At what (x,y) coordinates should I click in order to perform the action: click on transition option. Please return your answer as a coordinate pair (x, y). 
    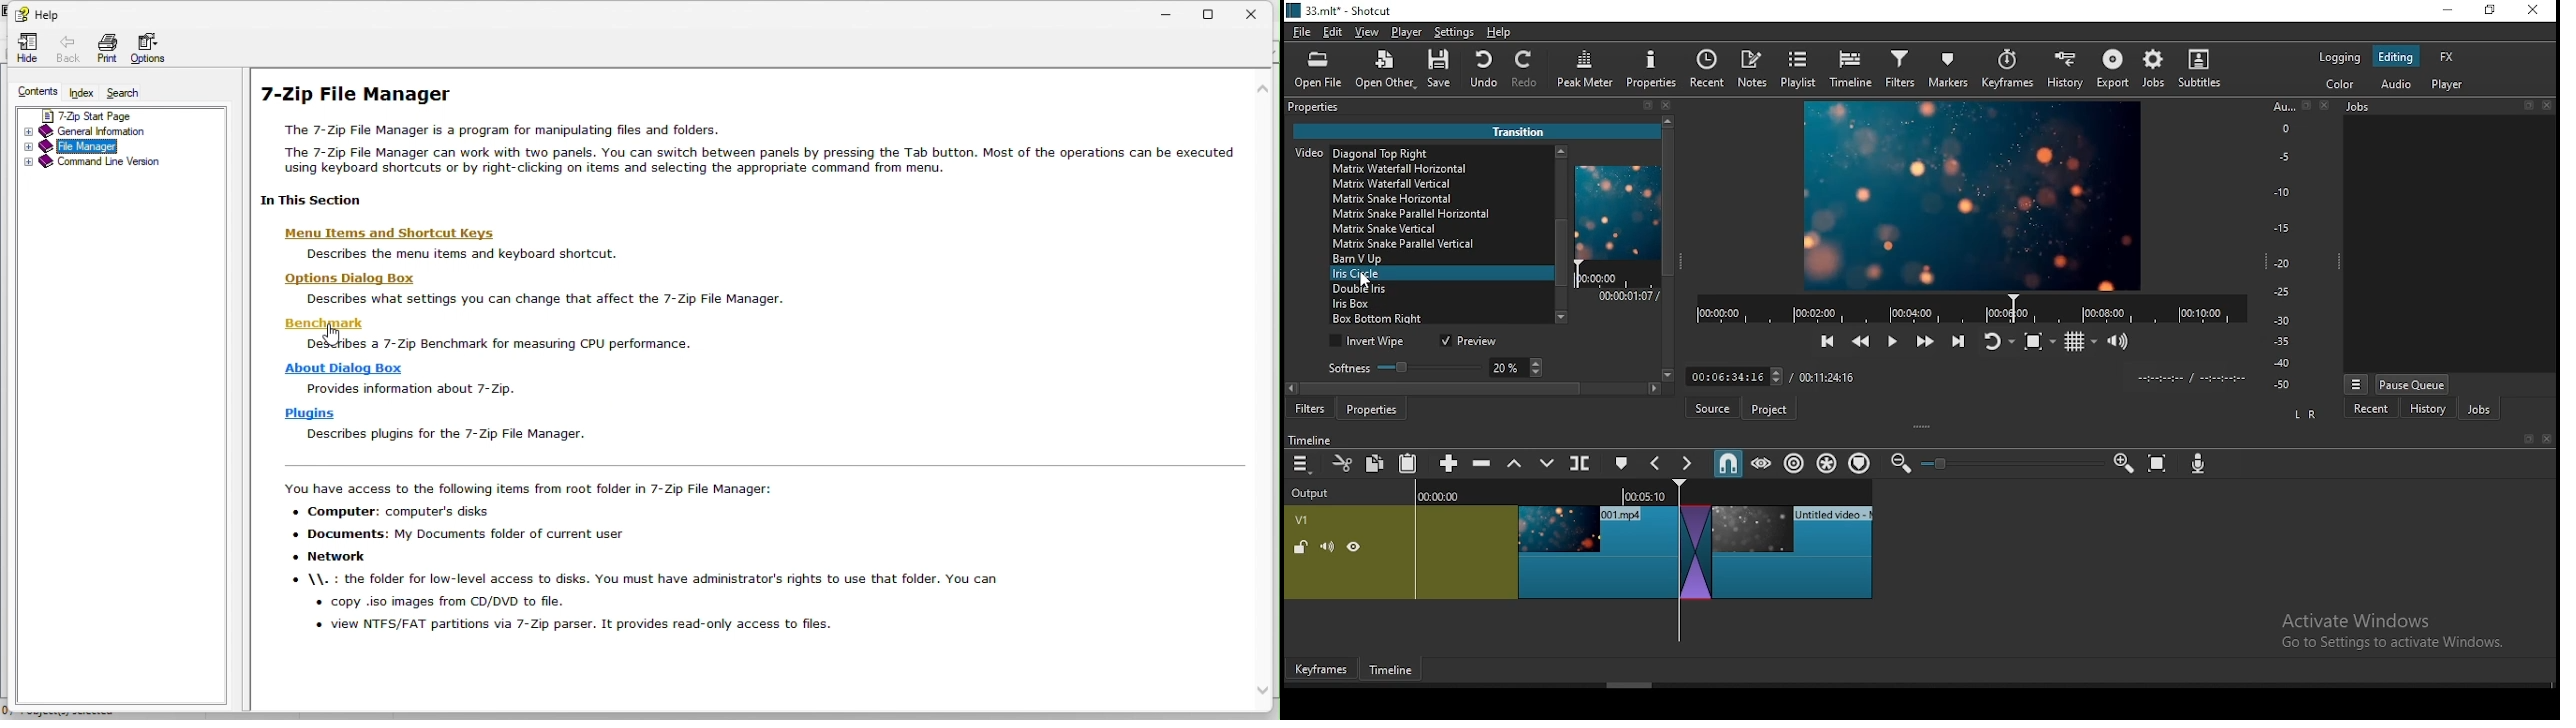
    Looking at the image, I should click on (1437, 245).